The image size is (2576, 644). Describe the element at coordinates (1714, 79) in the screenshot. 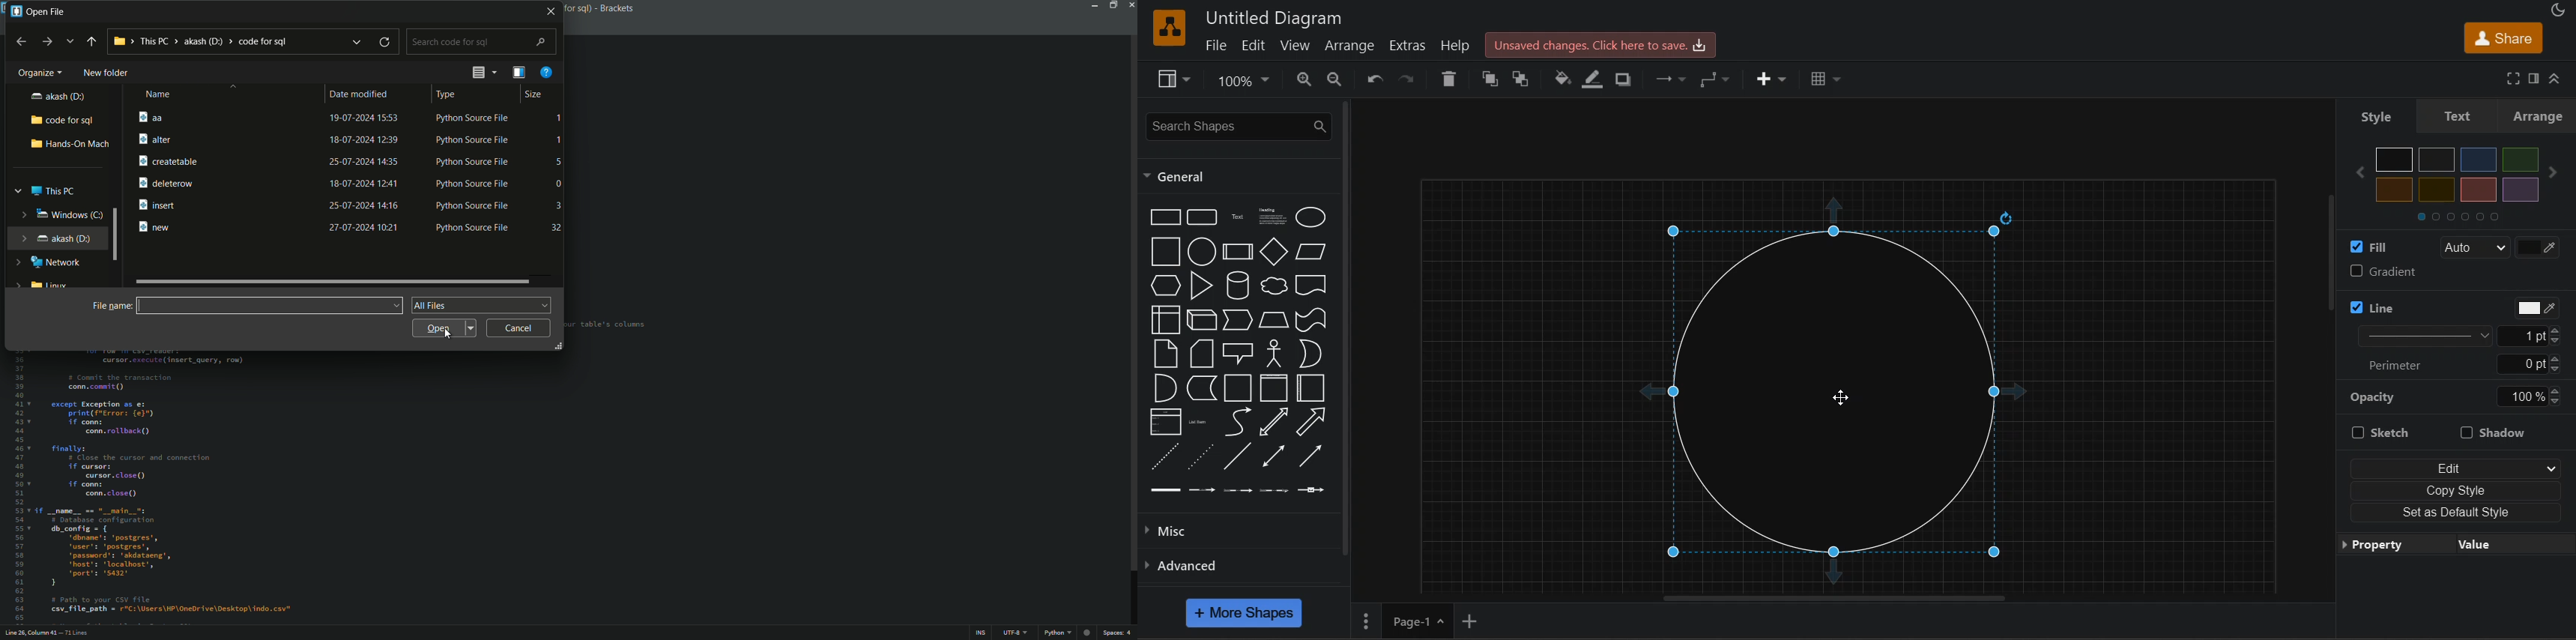

I see `waypoints` at that location.